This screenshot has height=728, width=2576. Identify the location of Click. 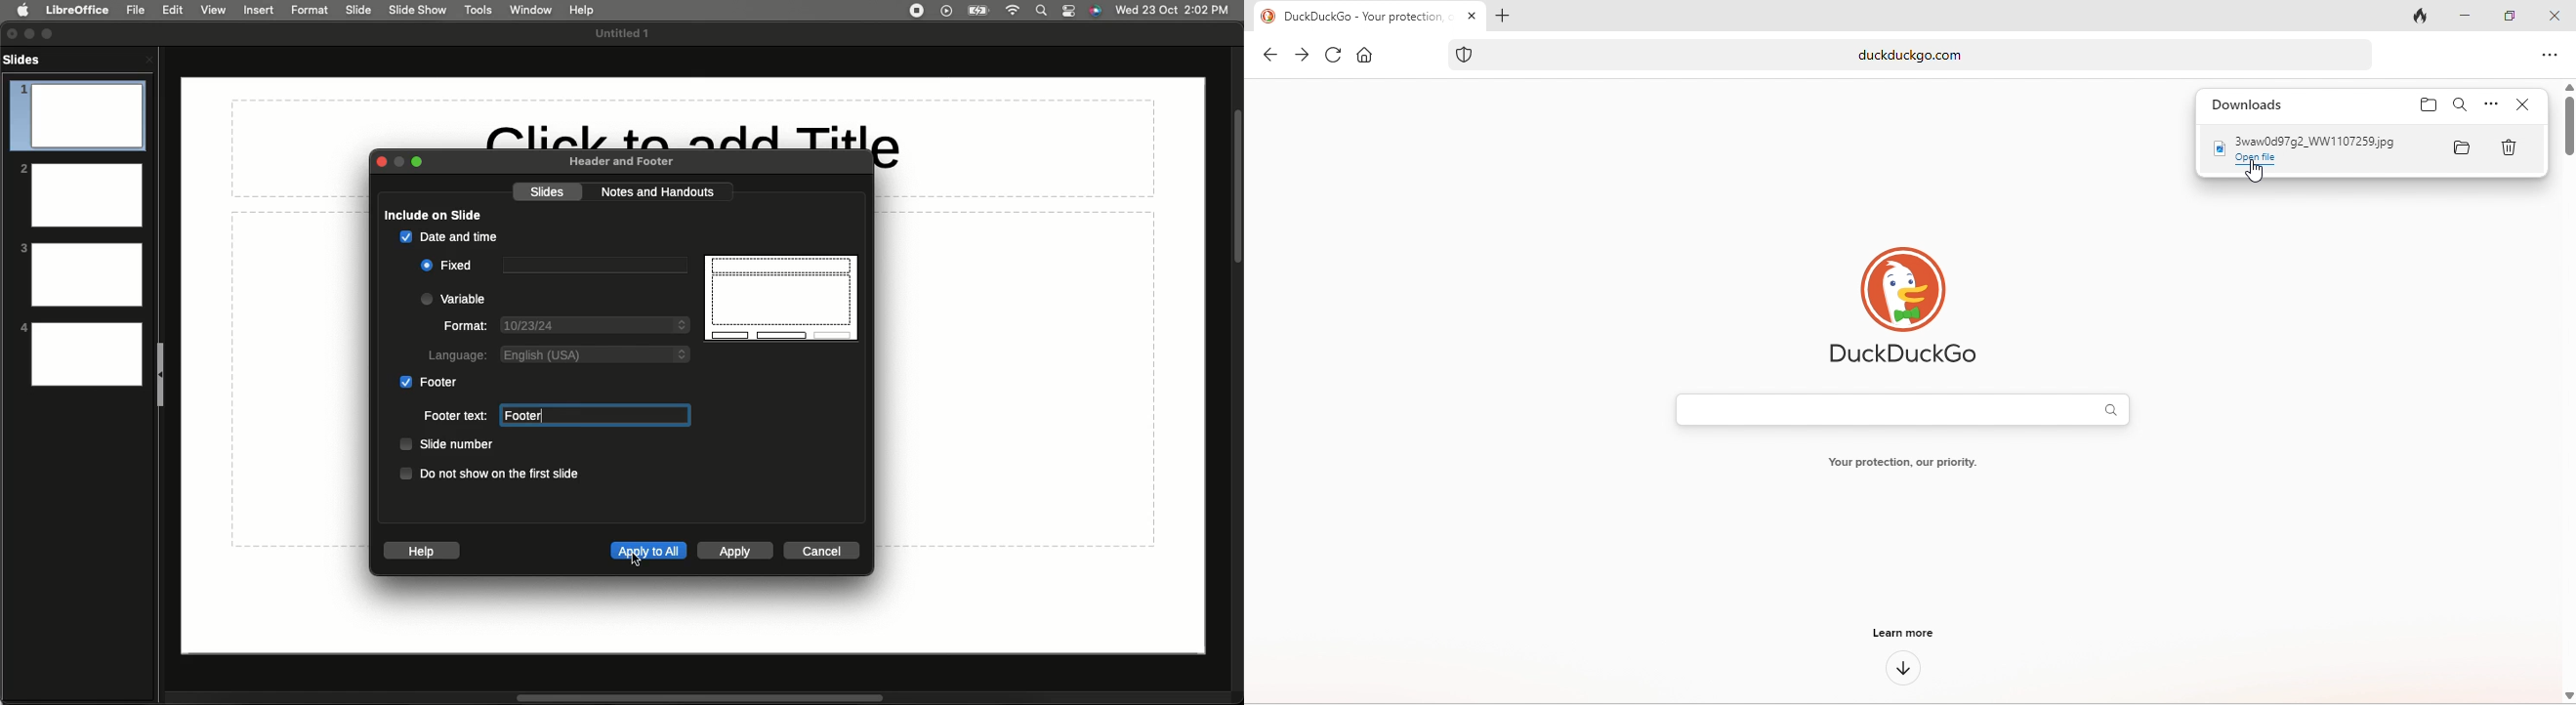
(638, 562).